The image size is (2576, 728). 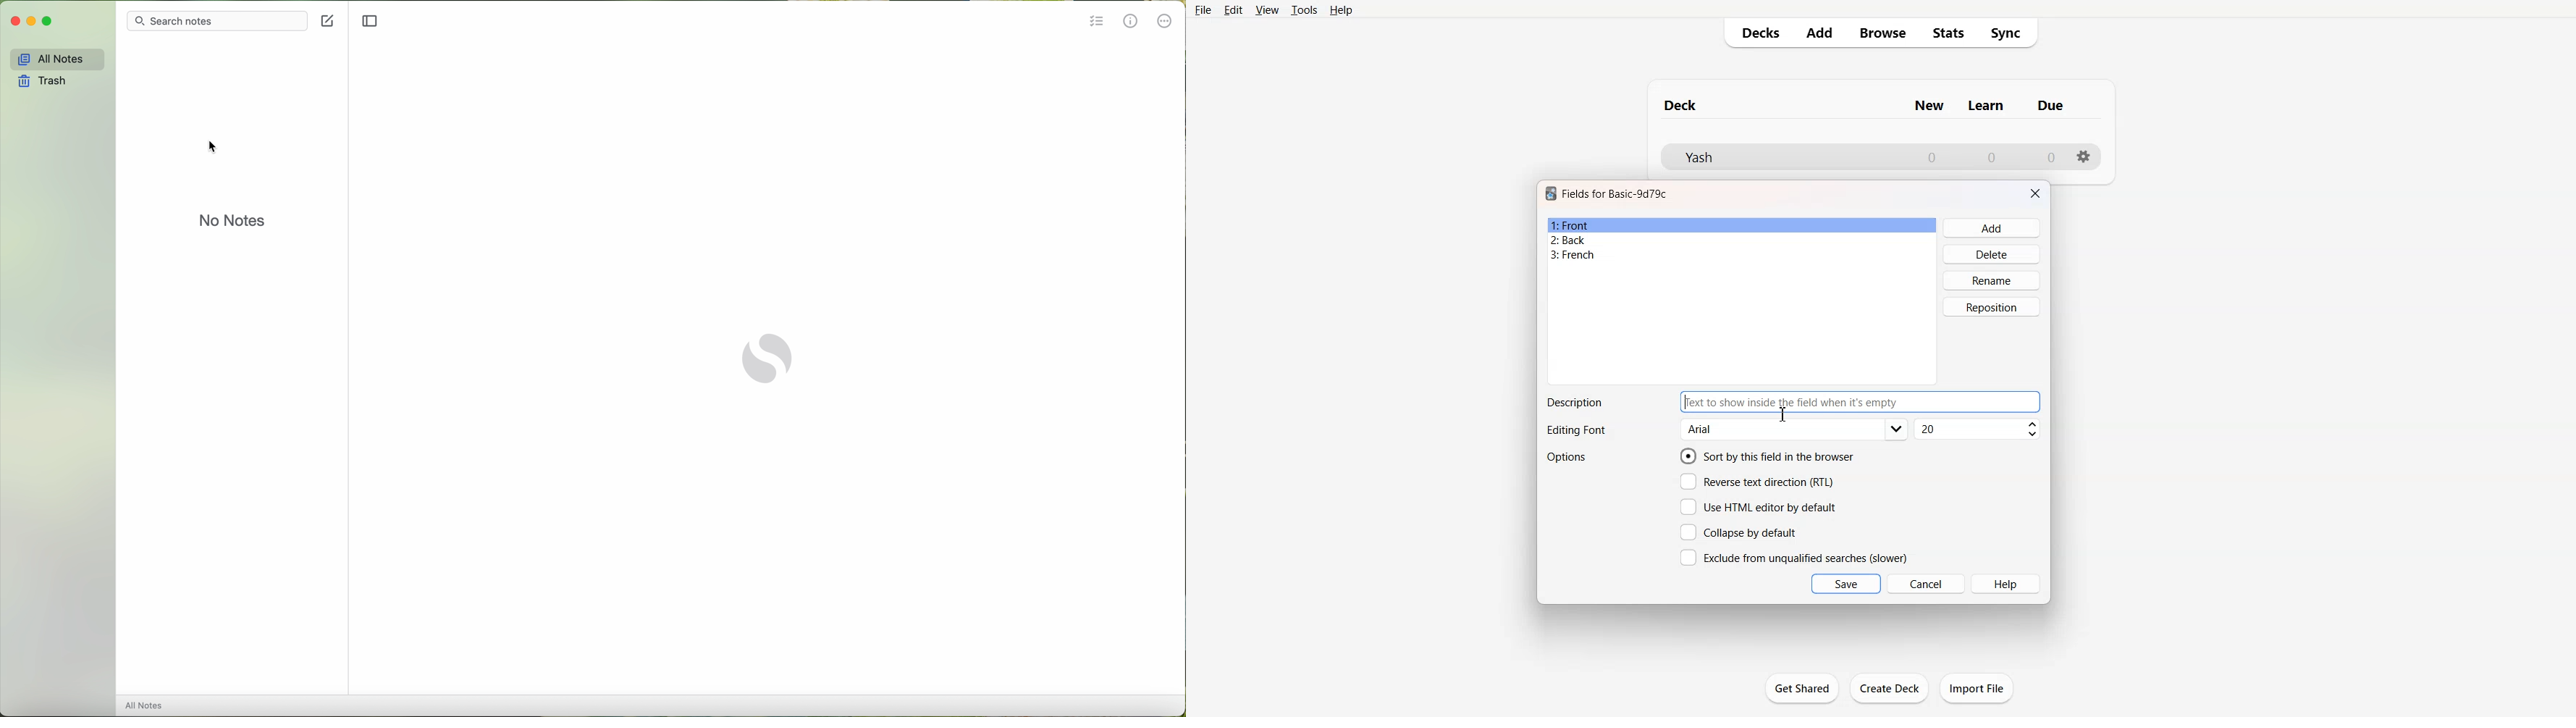 What do you see at coordinates (1342, 10) in the screenshot?
I see `Help` at bounding box center [1342, 10].